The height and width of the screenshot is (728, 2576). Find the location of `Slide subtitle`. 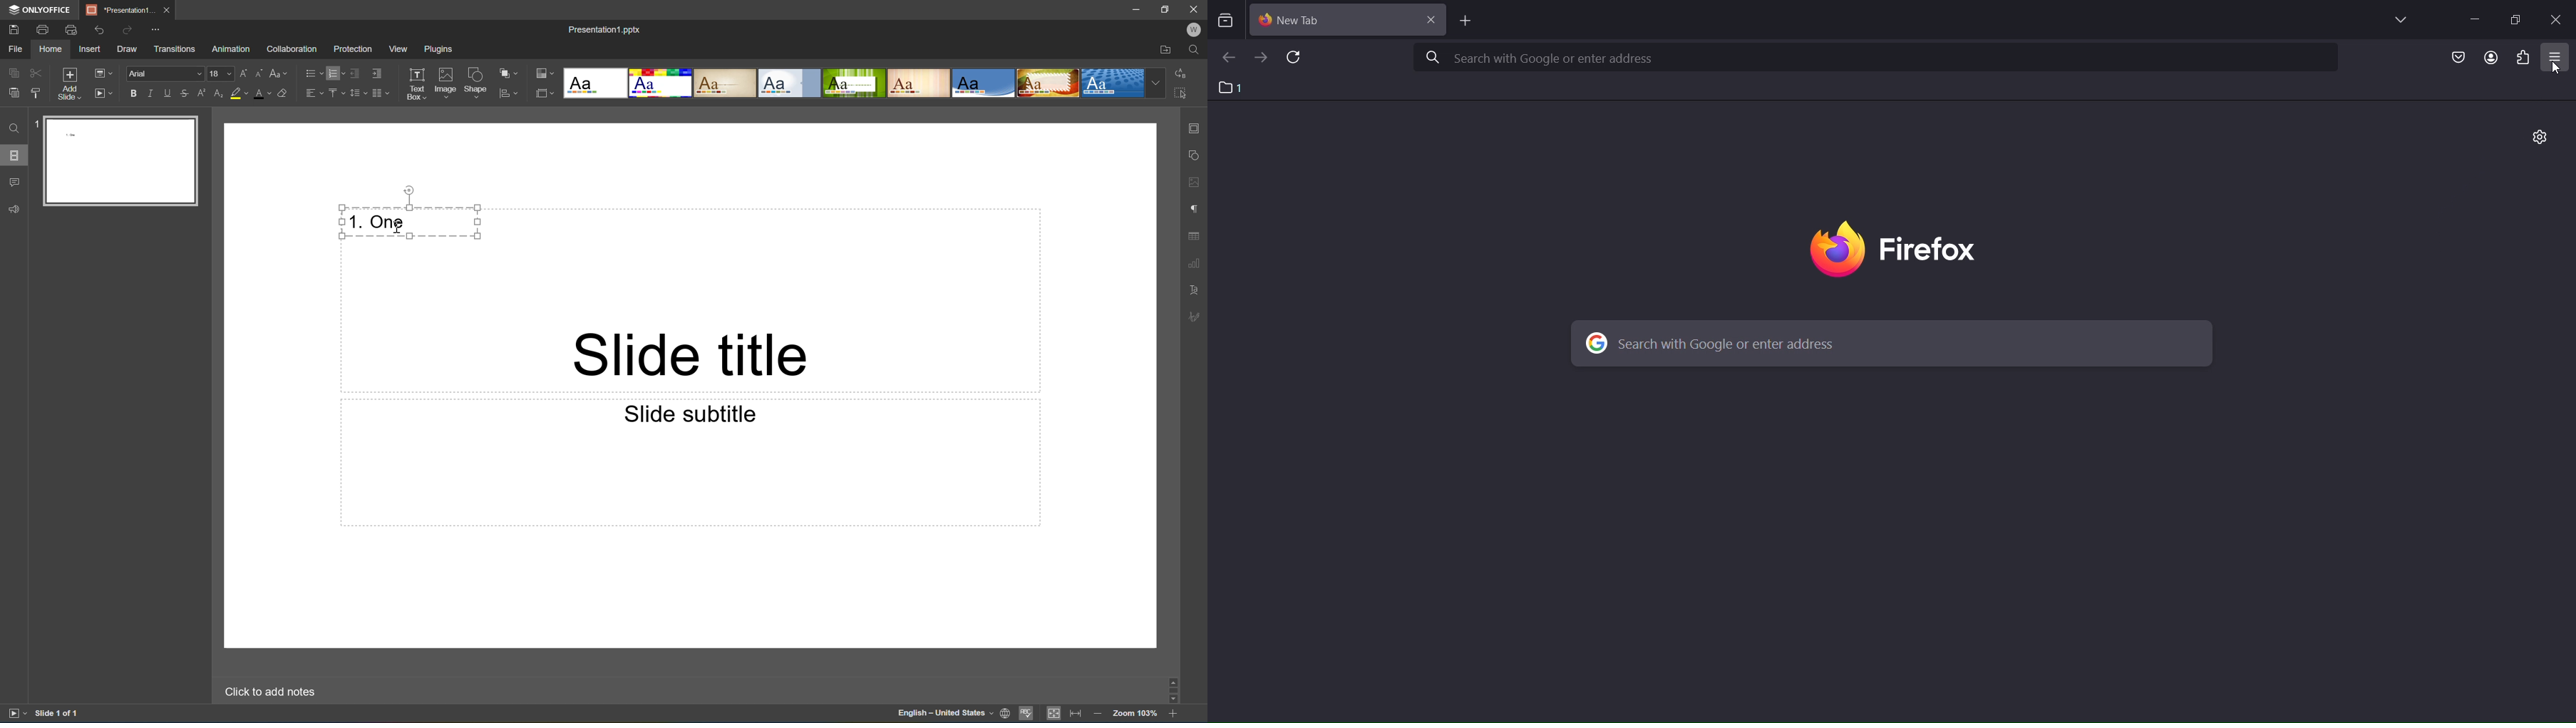

Slide subtitle is located at coordinates (687, 412).